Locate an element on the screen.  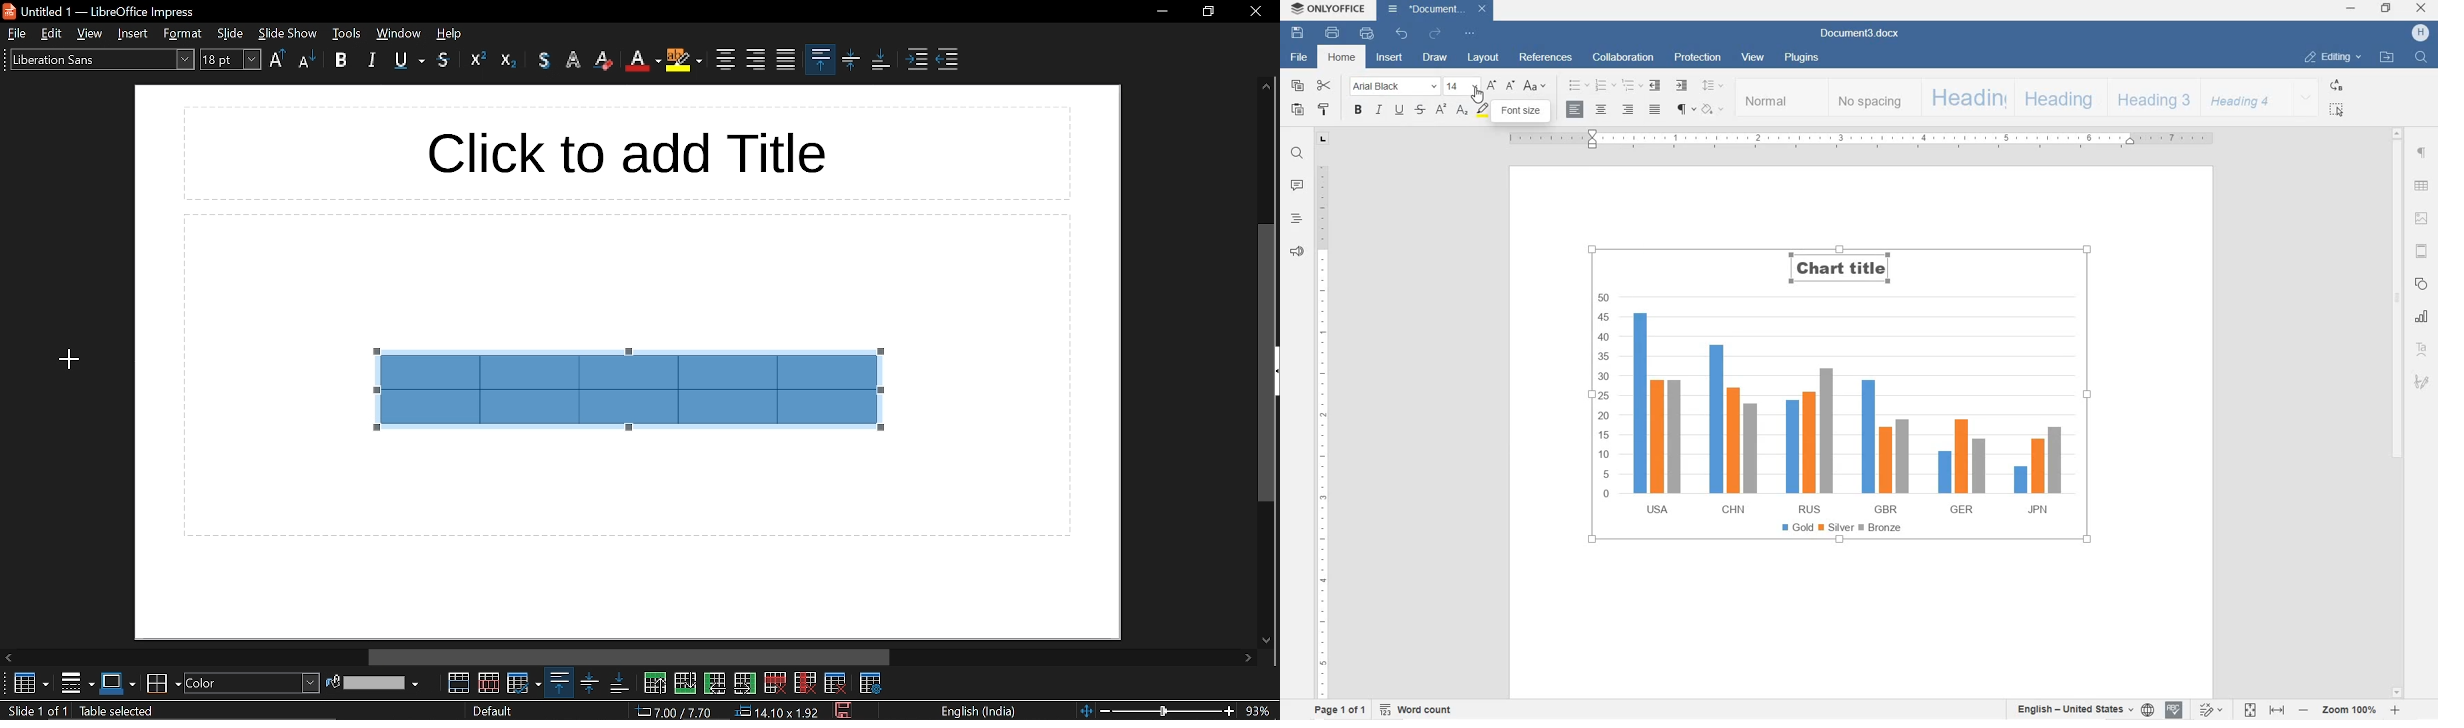
FEEDBACK & SUPPORT is located at coordinates (1297, 252).